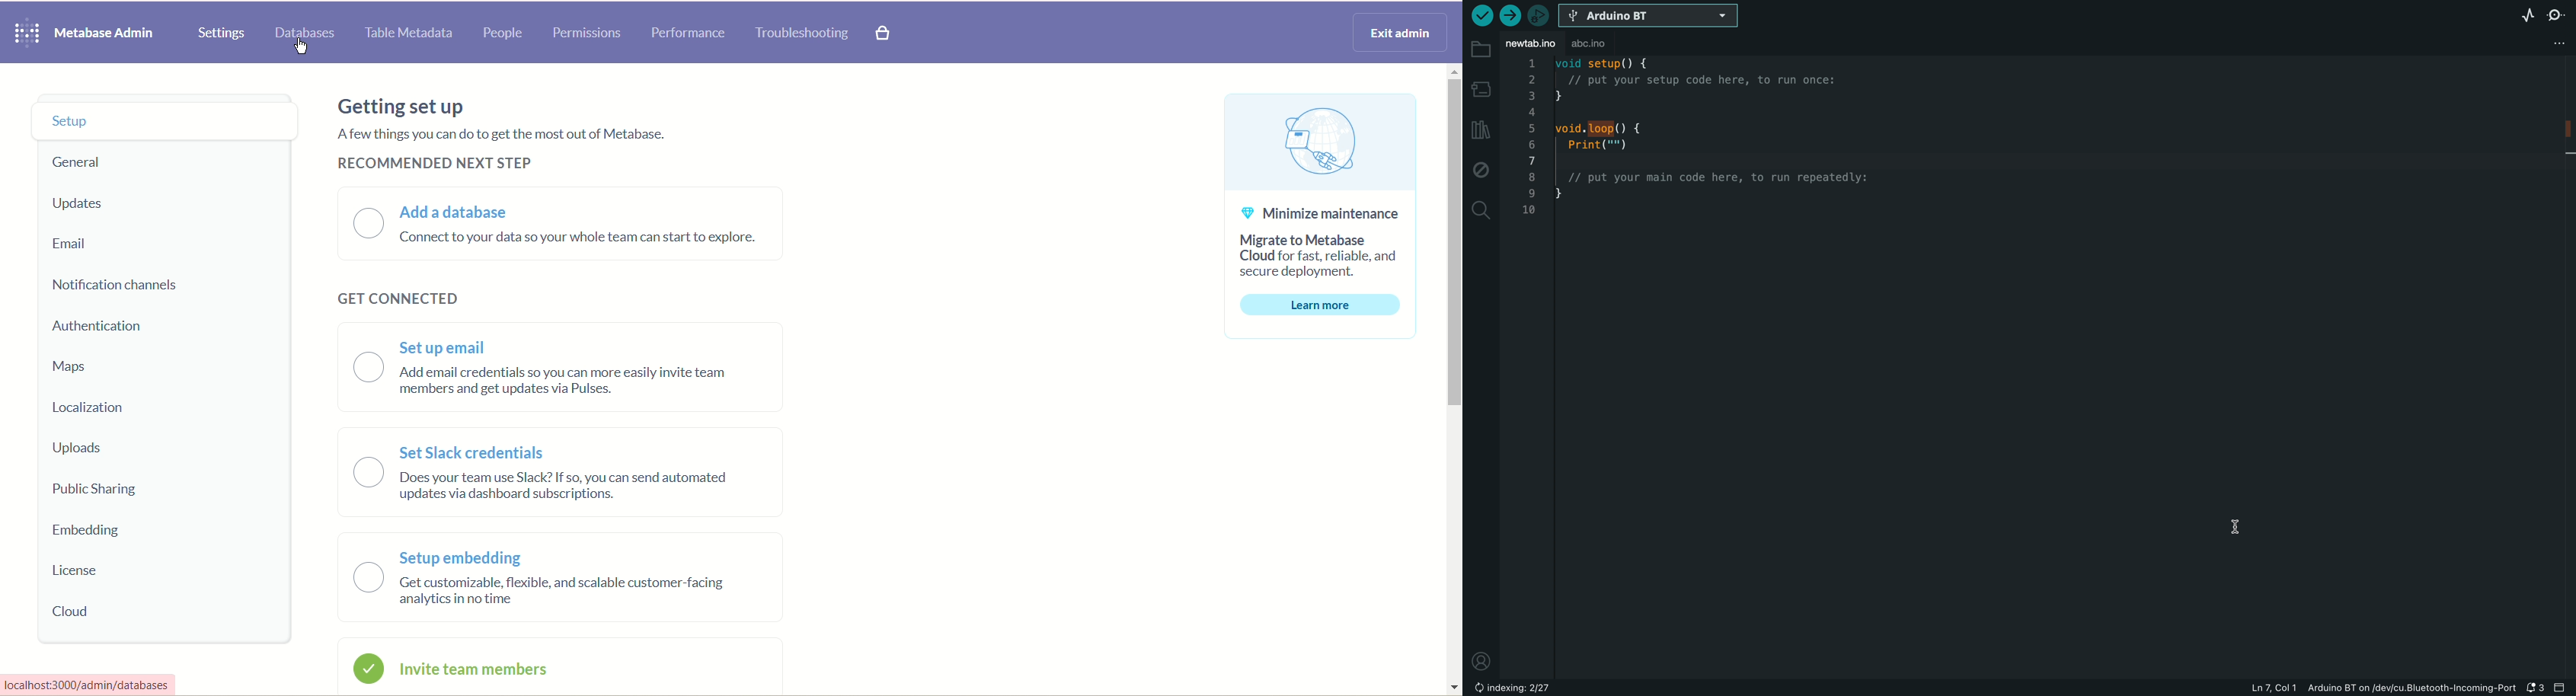 This screenshot has height=700, width=2576. Describe the element at coordinates (495, 672) in the screenshot. I see `invite team members` at that location.